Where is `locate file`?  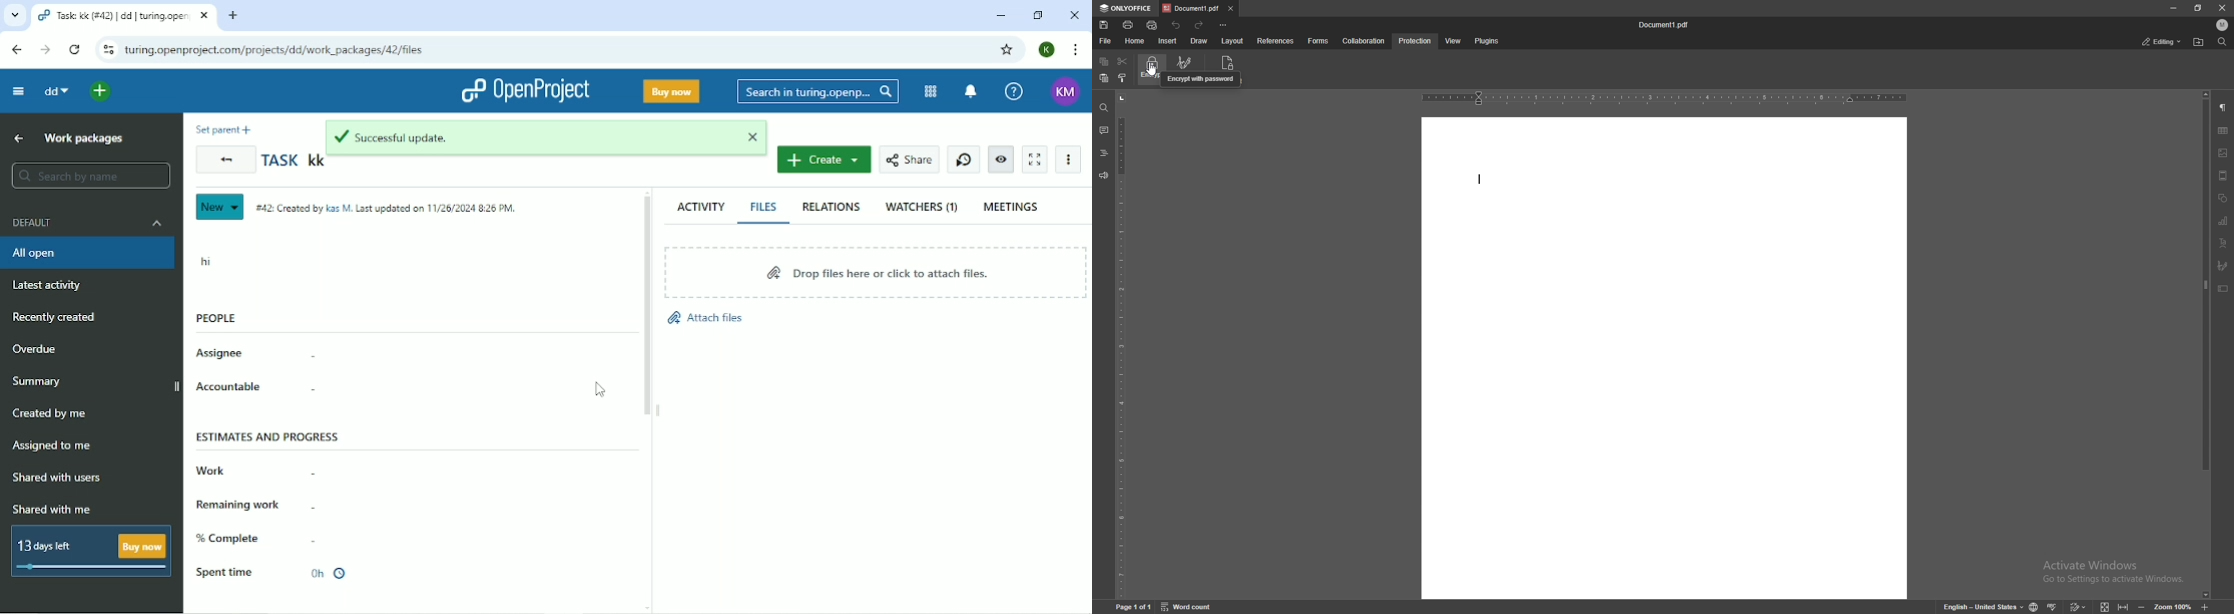 locate file is located at coordinates (2199, 42).